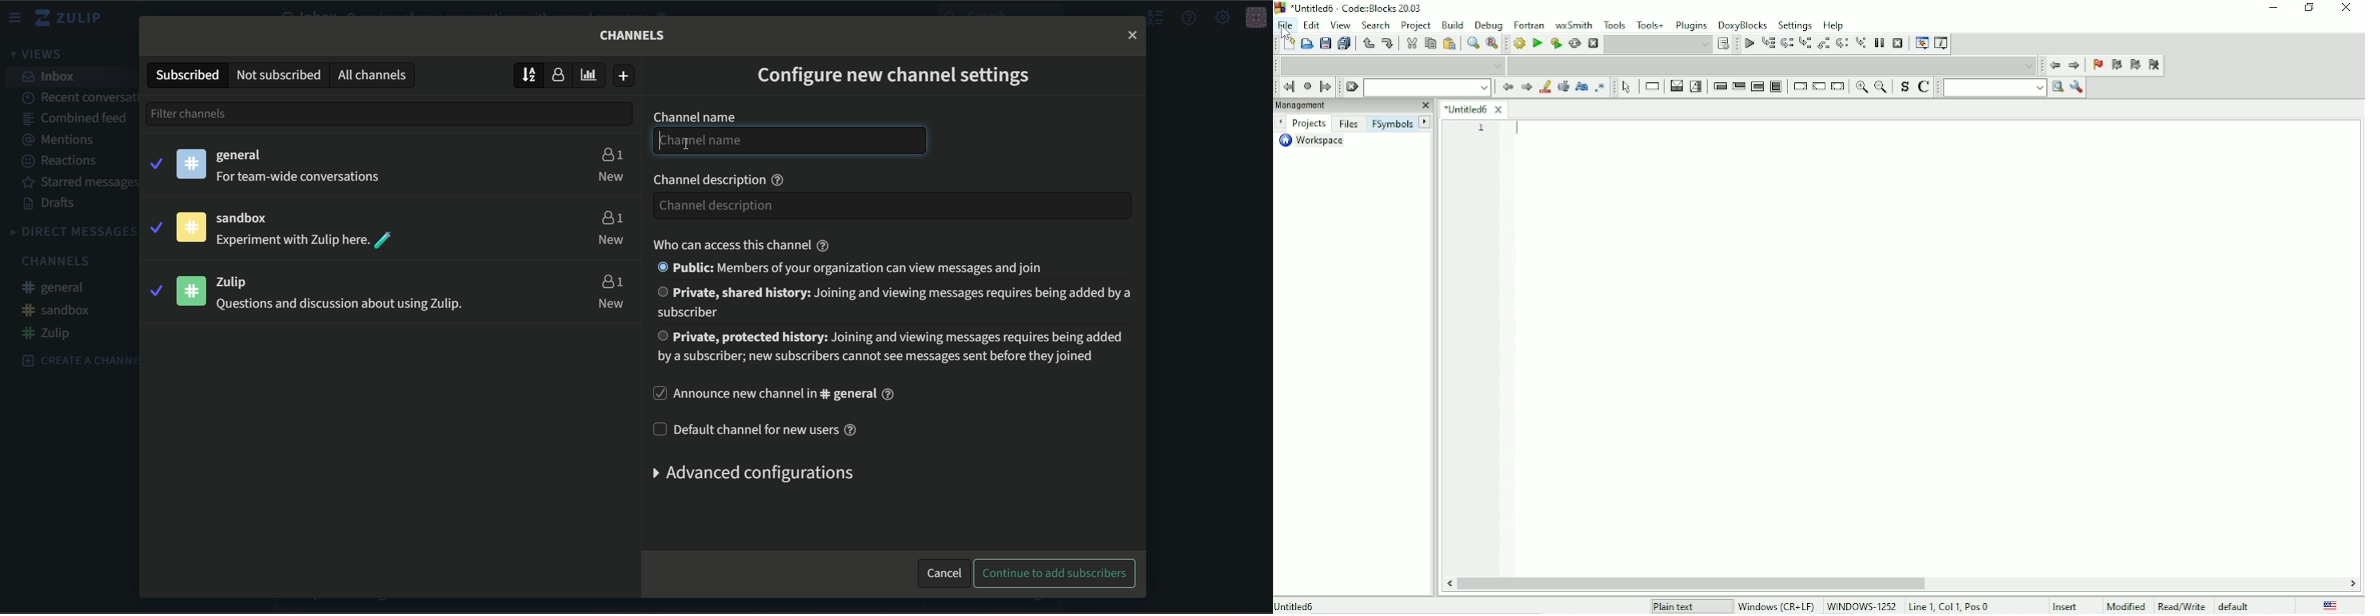 This screenshot has width=2380, height=616. What do you see at coordinates (1903, 87) in the screenshot?
I see `Toggle source` at bounding box center [1903, 87].